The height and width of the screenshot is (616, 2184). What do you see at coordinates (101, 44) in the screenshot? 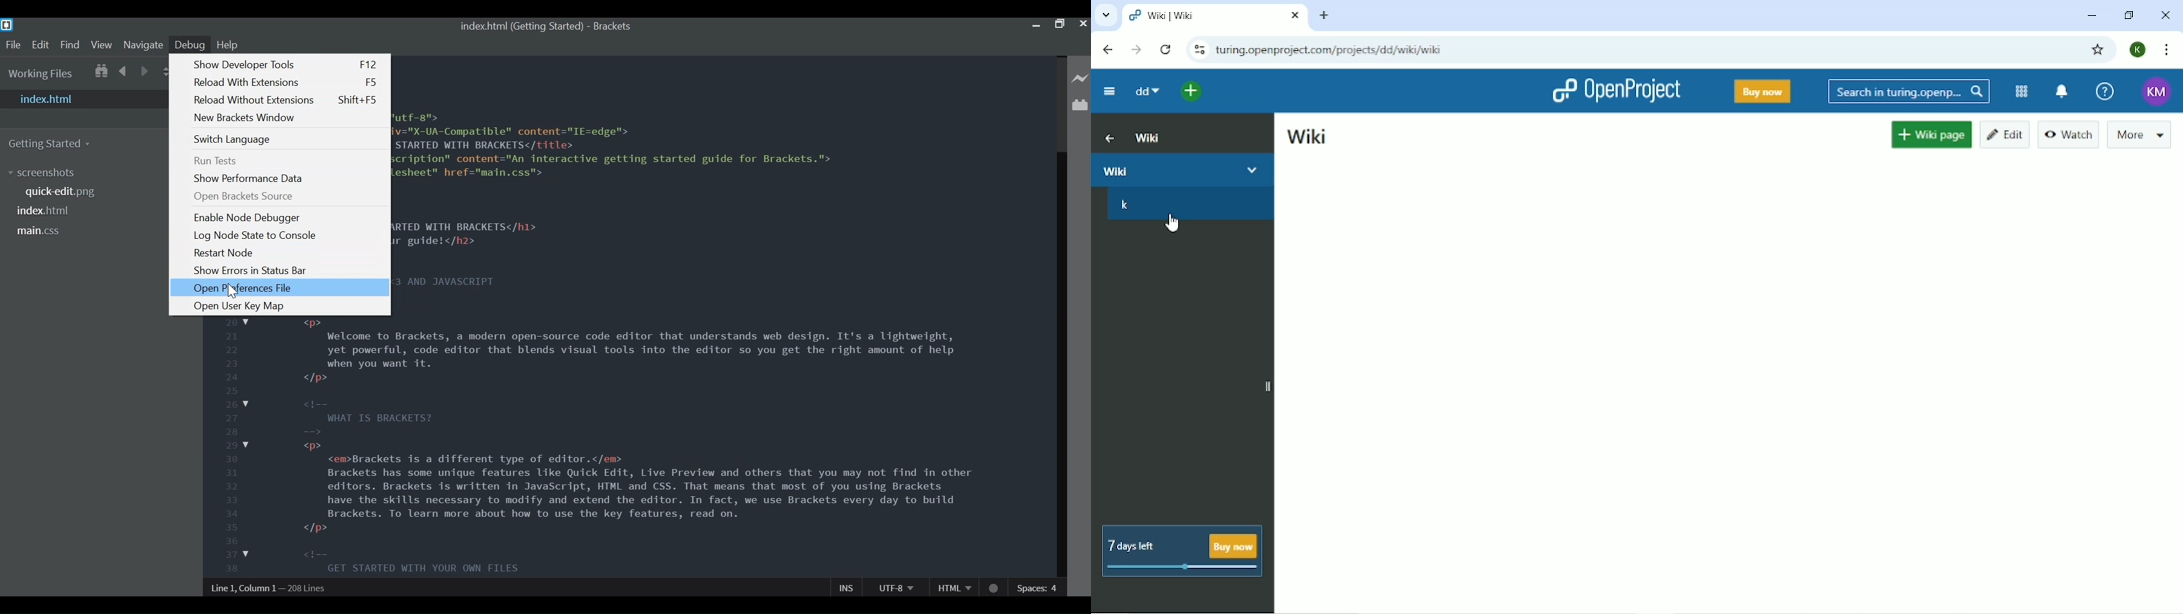
I see `View` at bounding box center [101, 44].